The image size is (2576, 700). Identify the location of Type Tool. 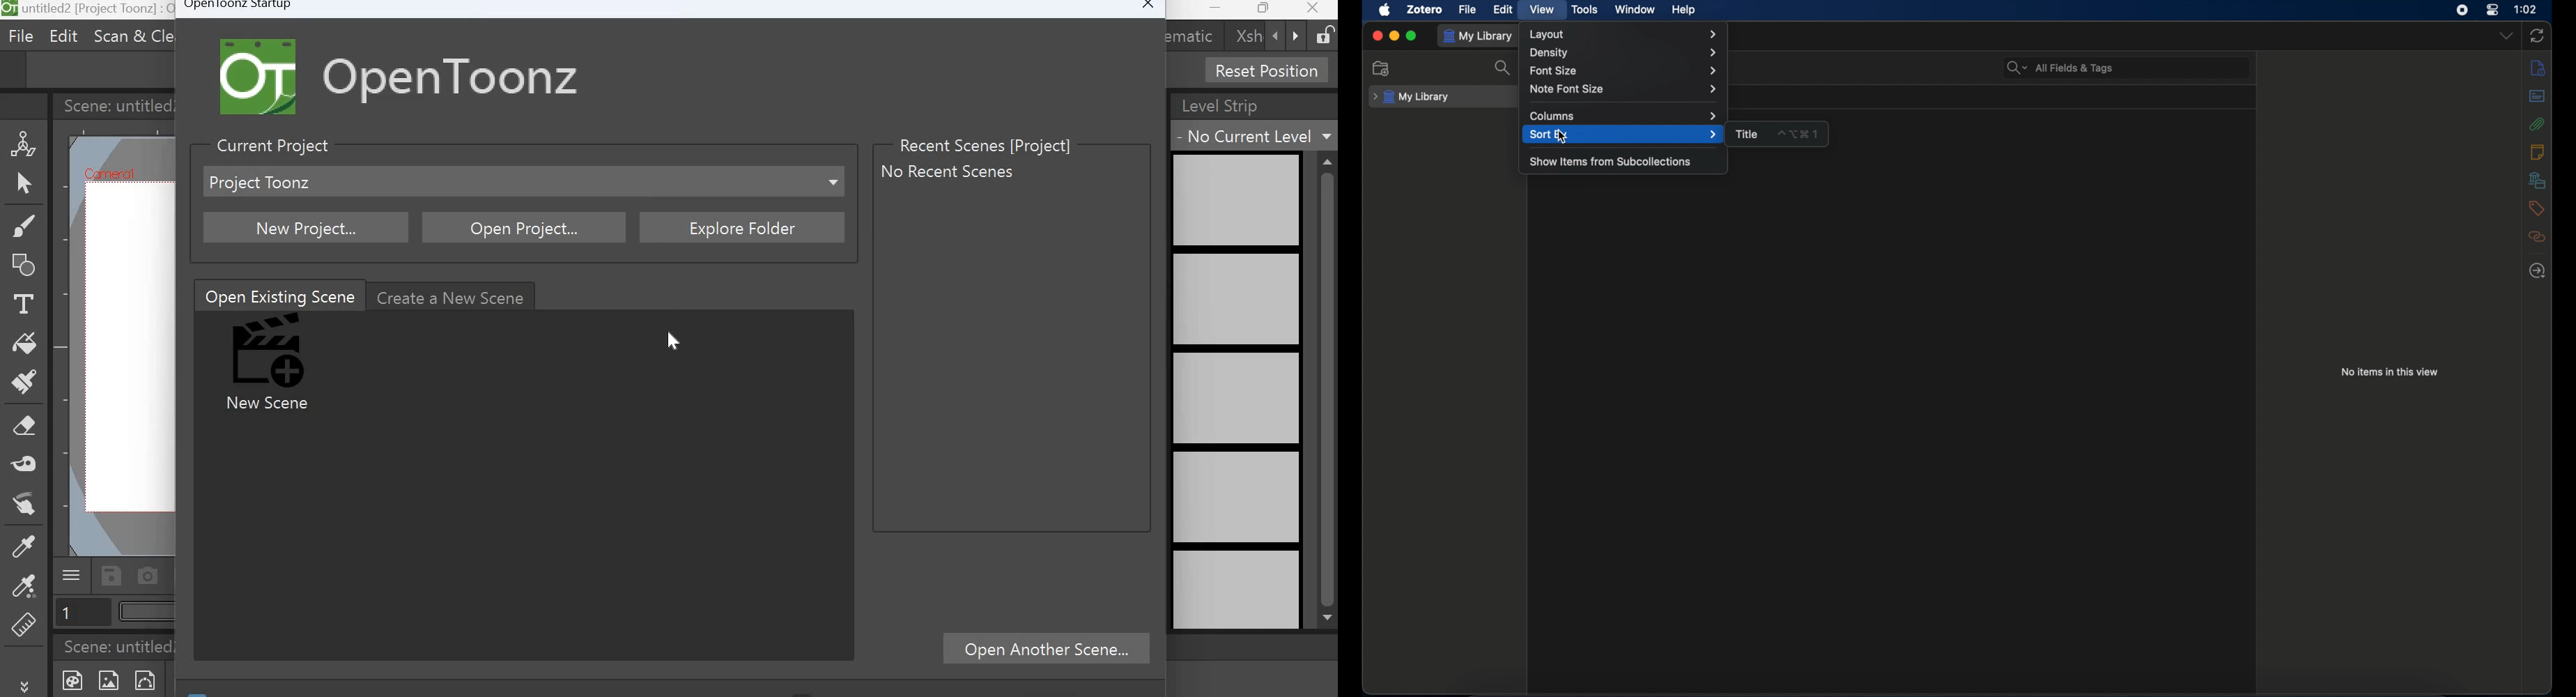
(22, 306).